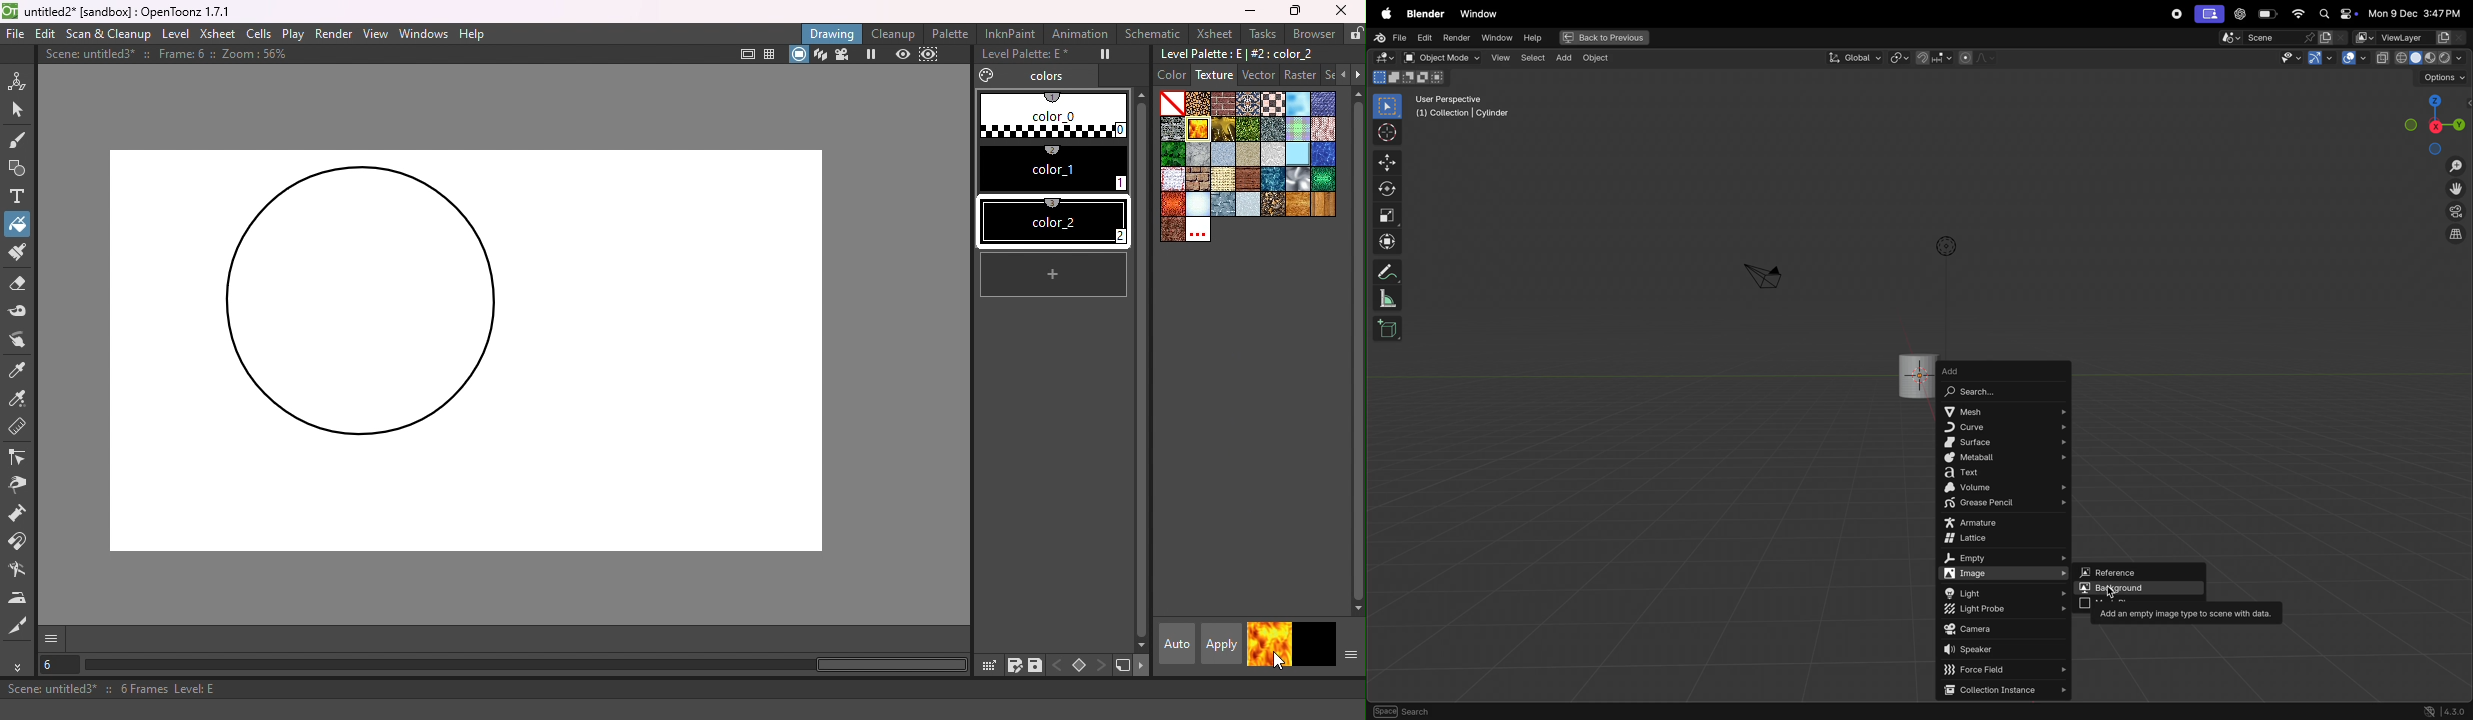 The height and width of the screenshot is (728, 2492). I want to click on show gimzo, so click(2322, 59).